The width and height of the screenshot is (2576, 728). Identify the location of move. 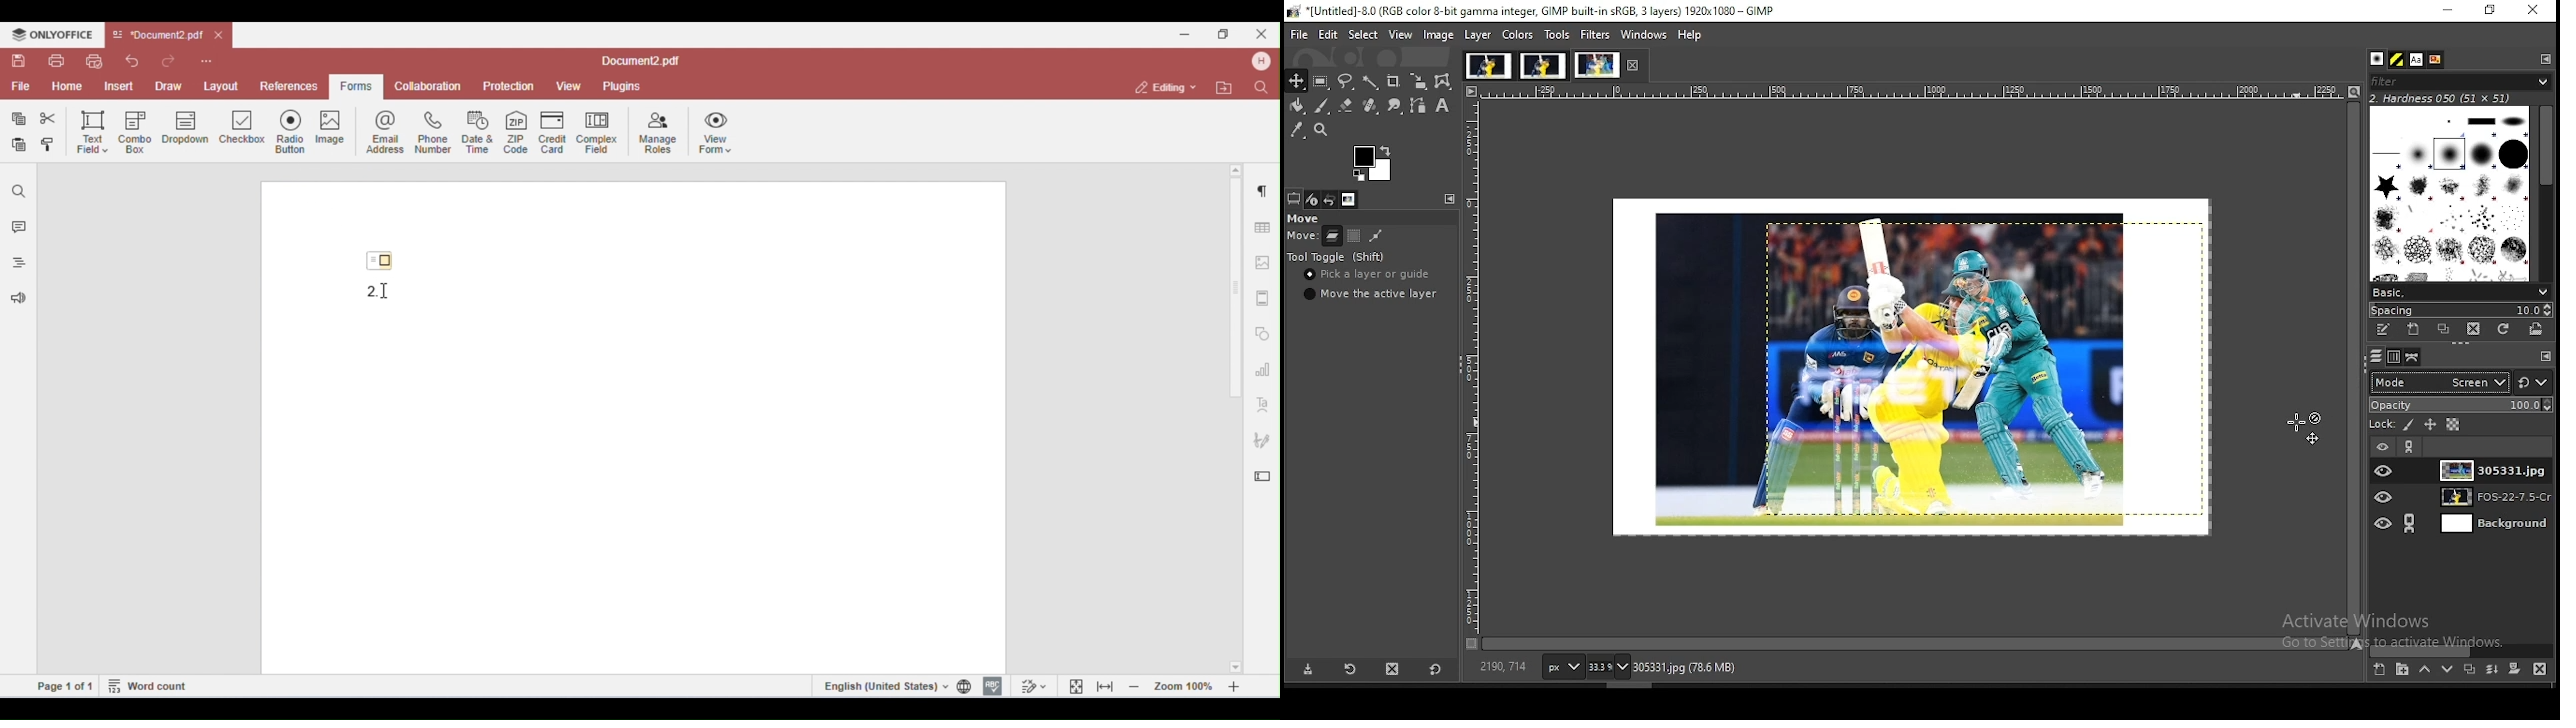
(1305, 236).